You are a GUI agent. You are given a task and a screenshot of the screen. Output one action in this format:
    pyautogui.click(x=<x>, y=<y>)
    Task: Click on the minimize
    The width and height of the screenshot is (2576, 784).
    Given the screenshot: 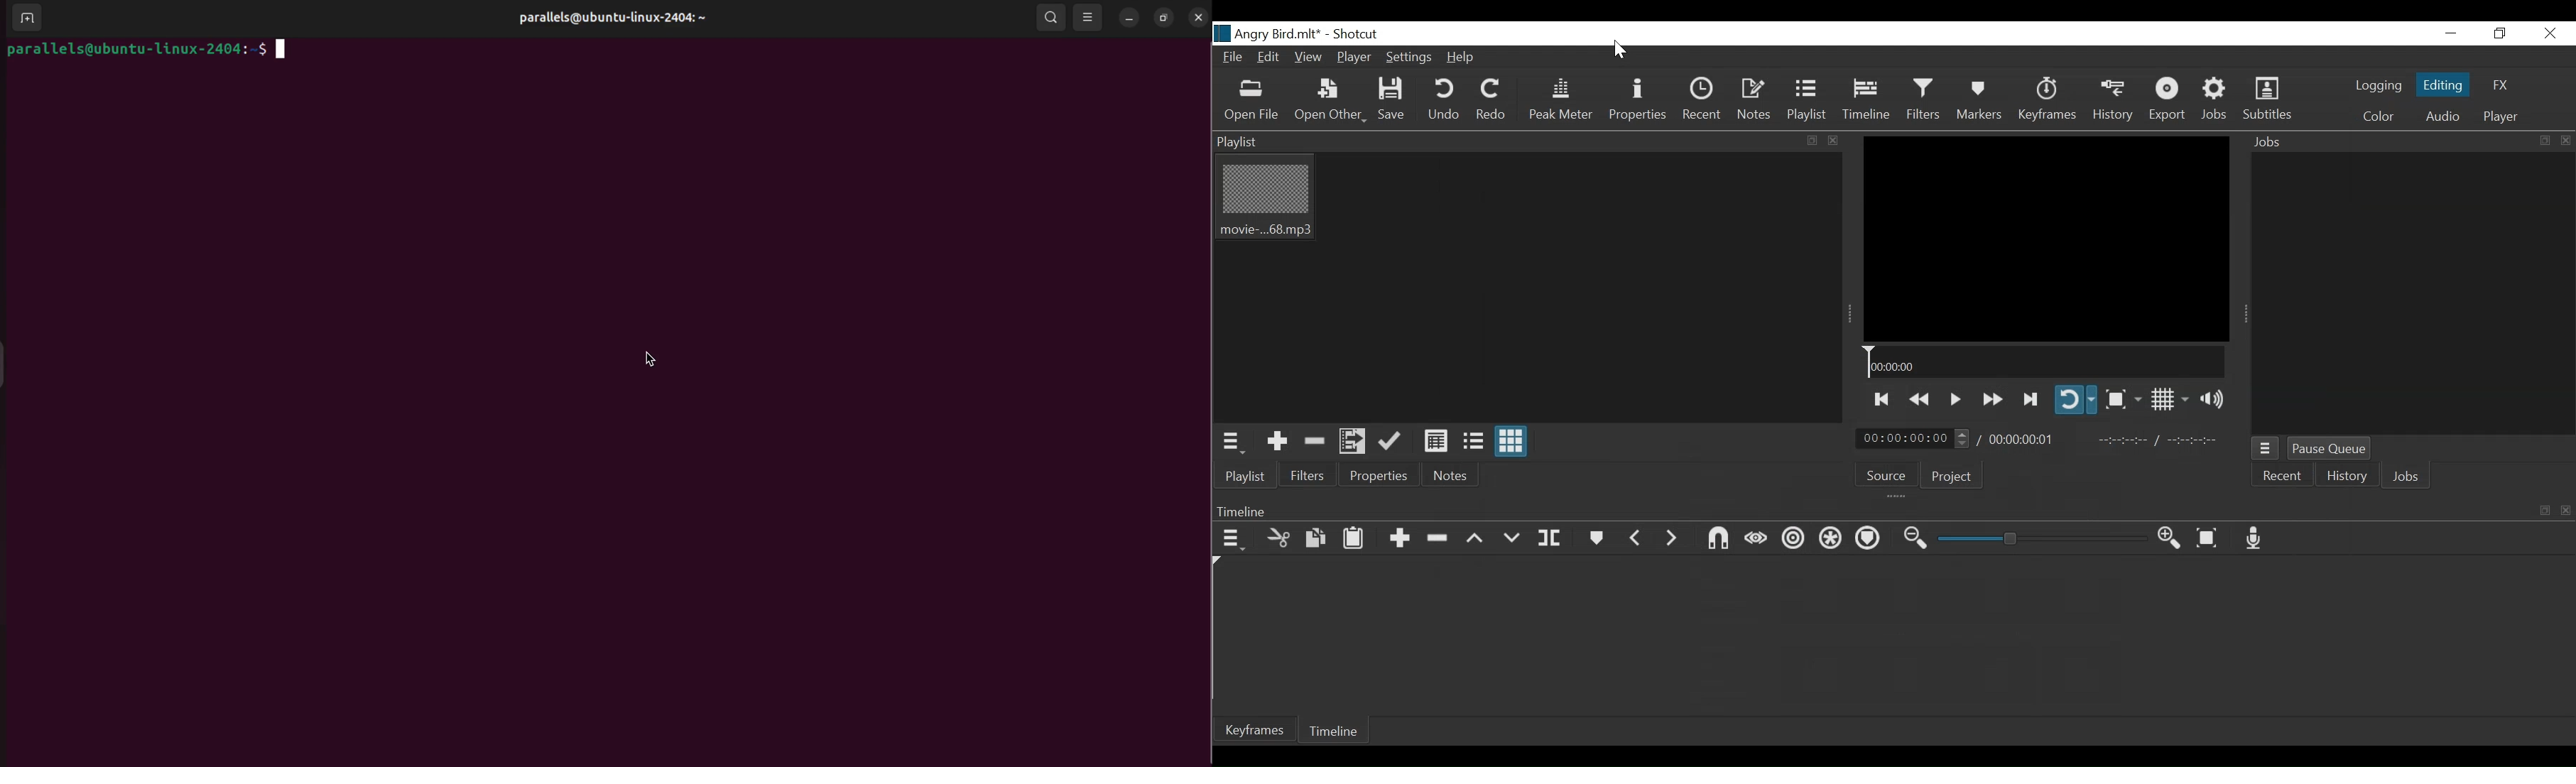 What is the action you would take?
    pyautogui.click(x=1128, y=19)
    